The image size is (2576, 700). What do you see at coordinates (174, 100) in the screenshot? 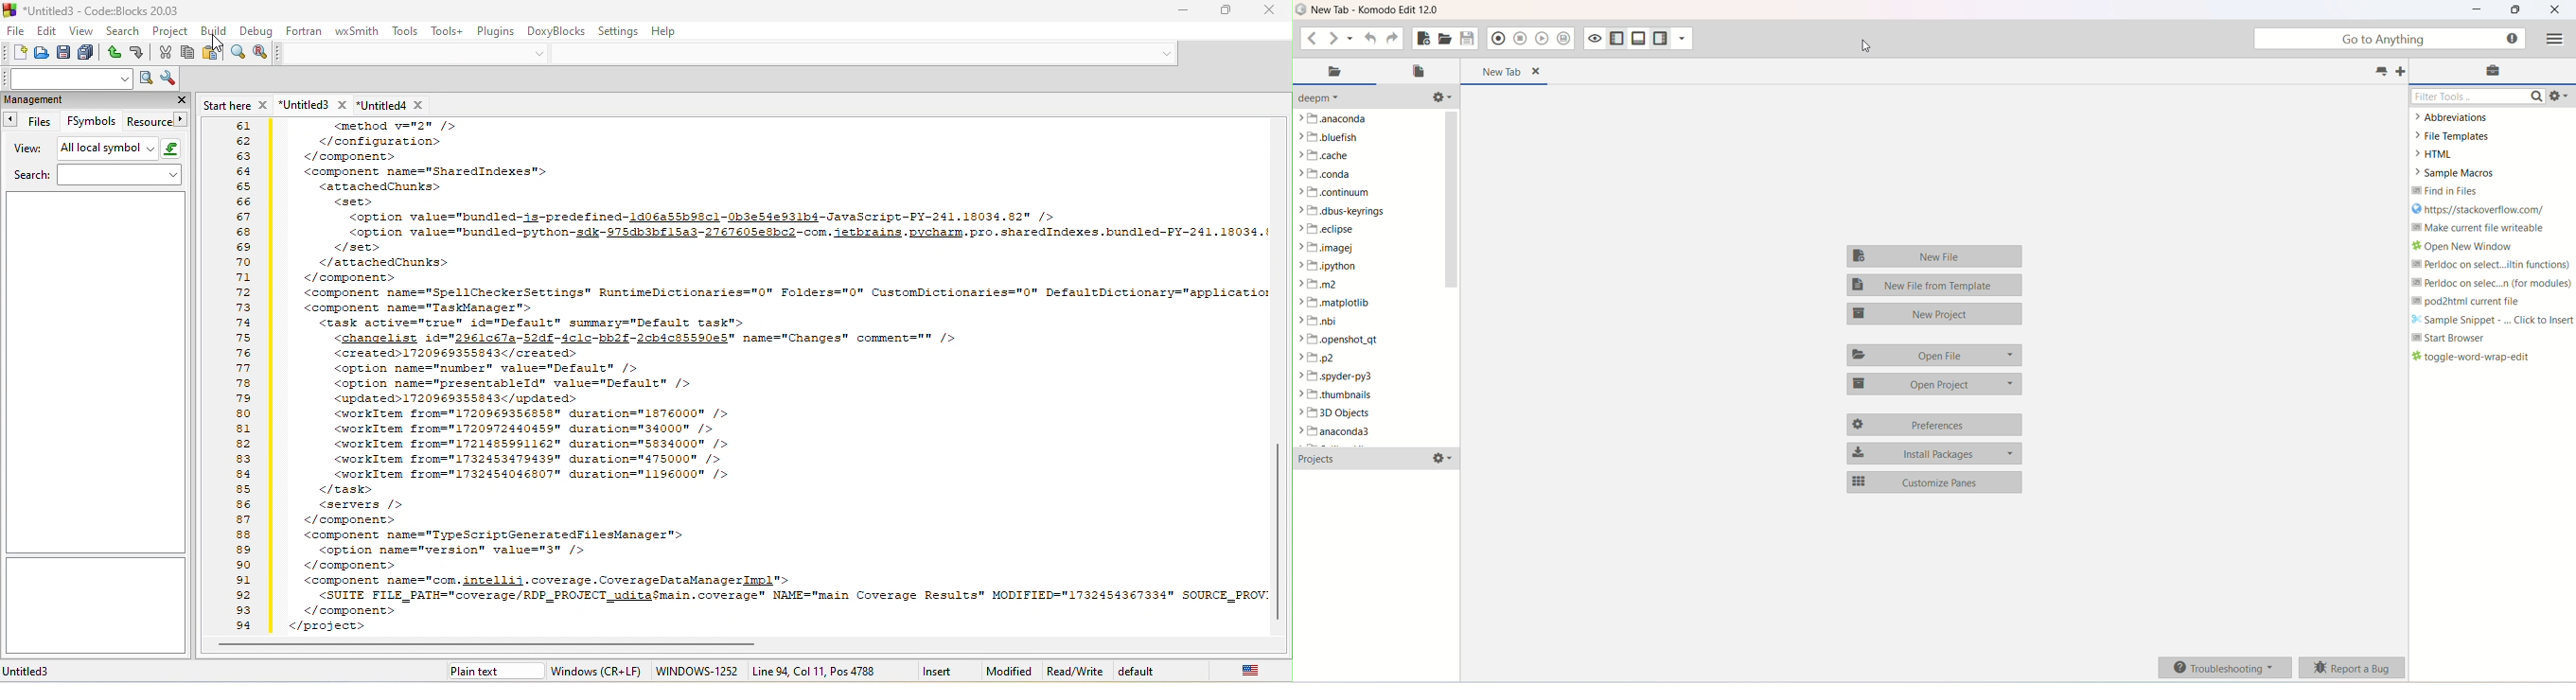
I see `close` at bounding box center [174, 100].